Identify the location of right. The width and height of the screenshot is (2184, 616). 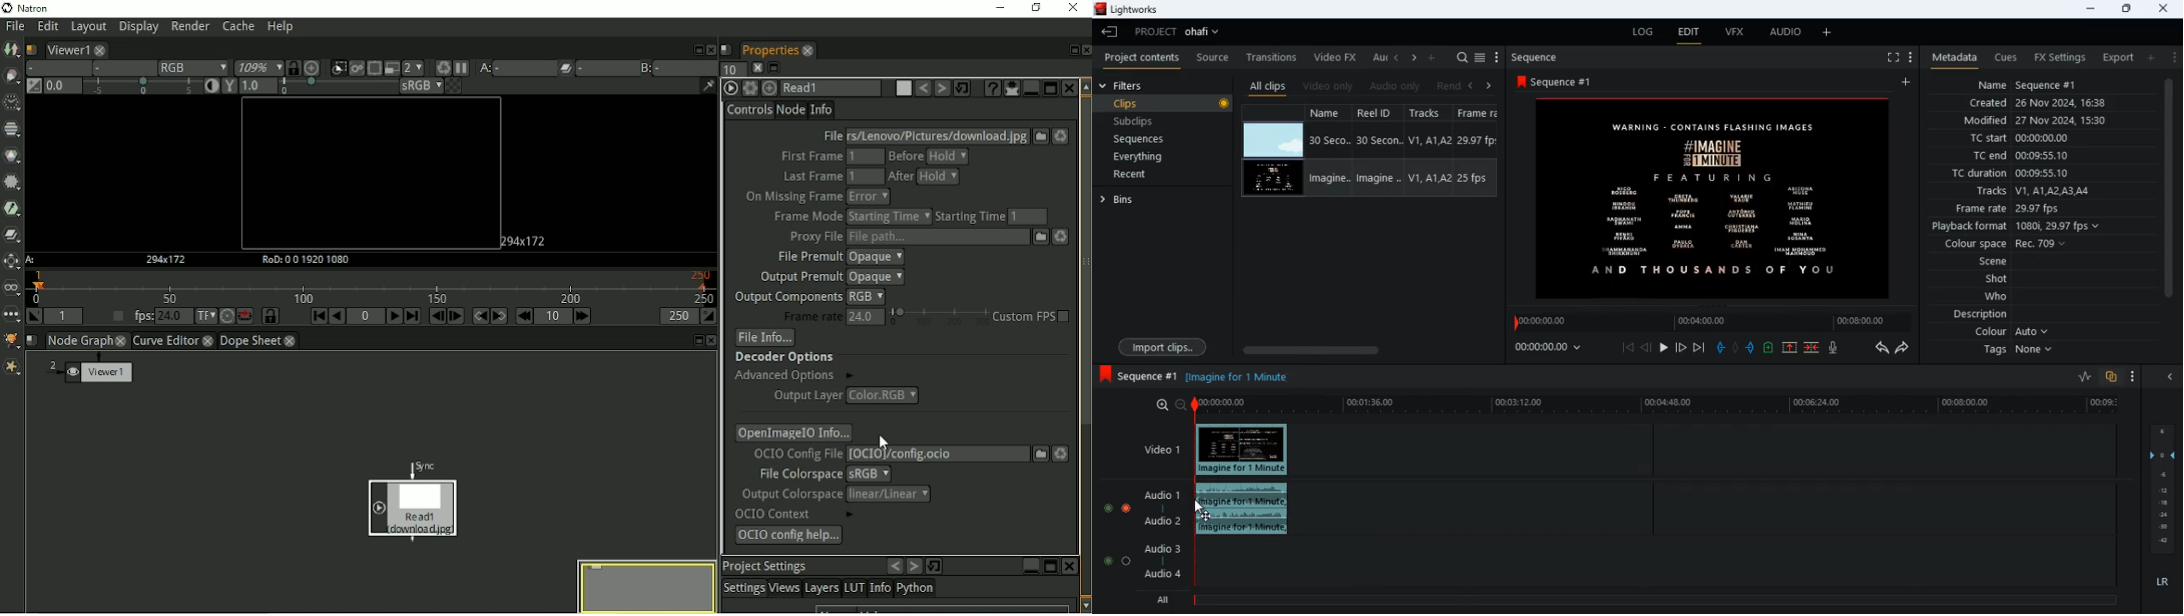
(1489, 85).